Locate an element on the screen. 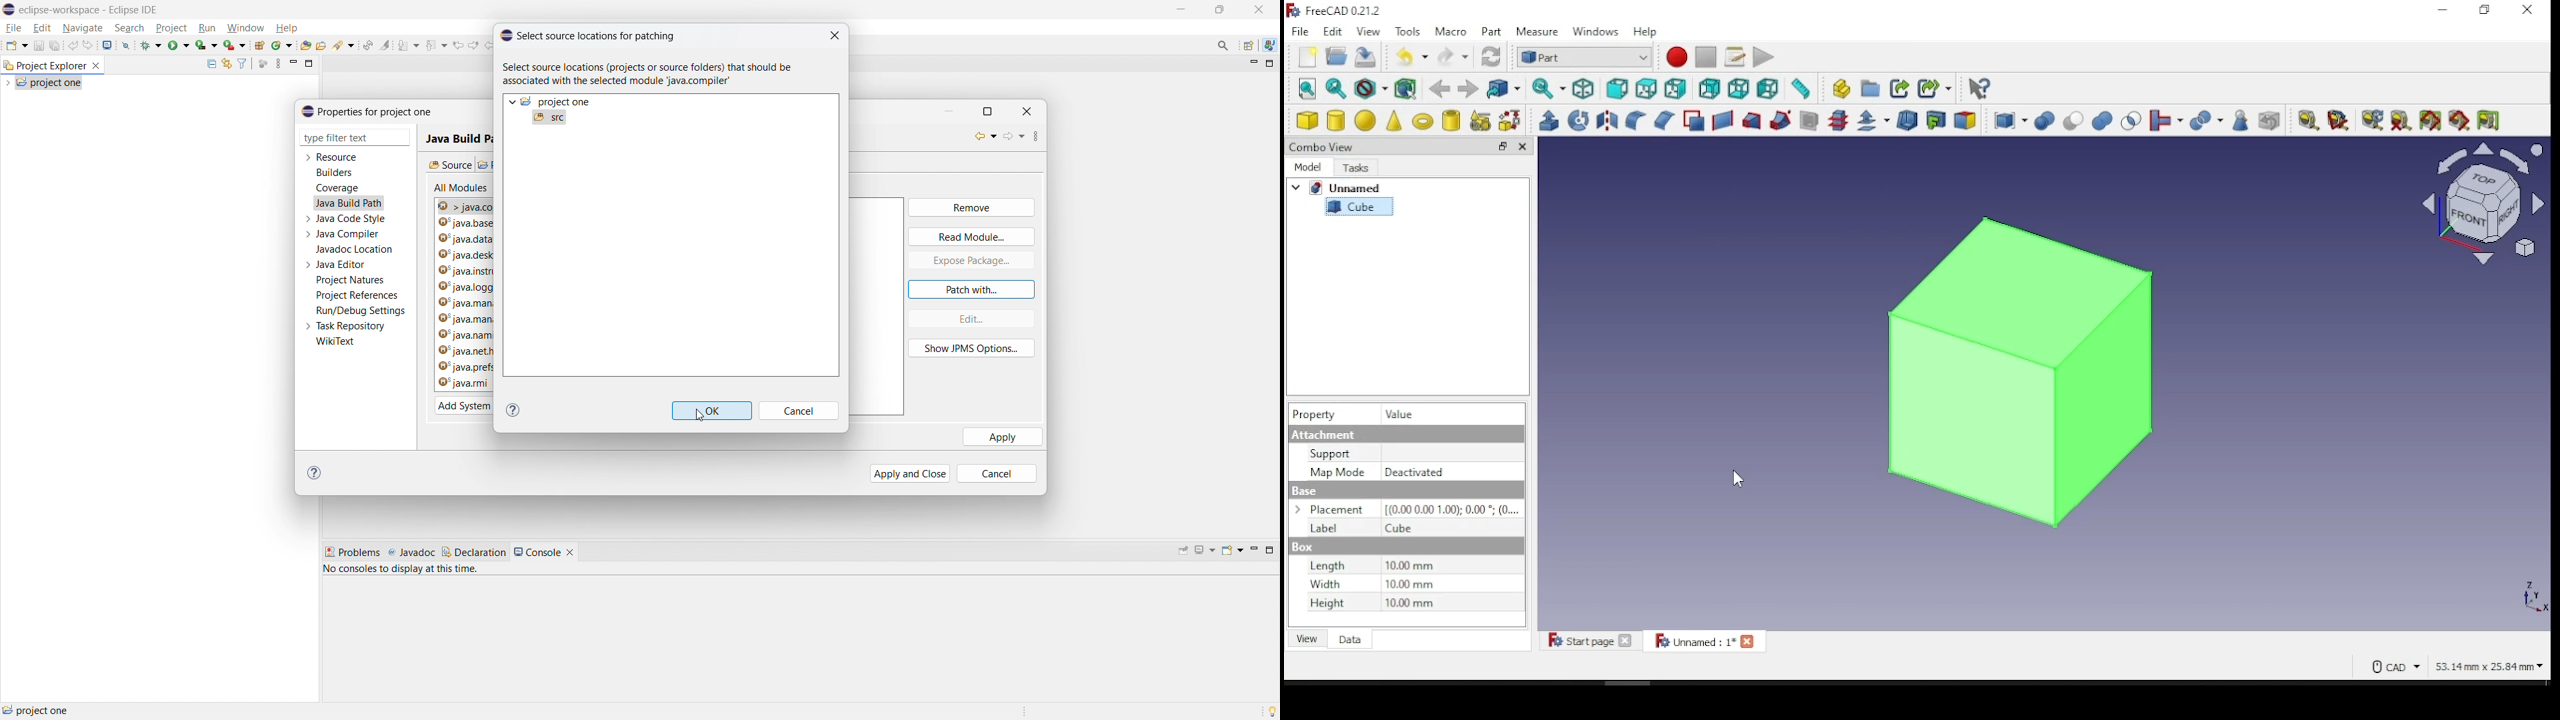  close project explorer is located at coordinates (96, 66).